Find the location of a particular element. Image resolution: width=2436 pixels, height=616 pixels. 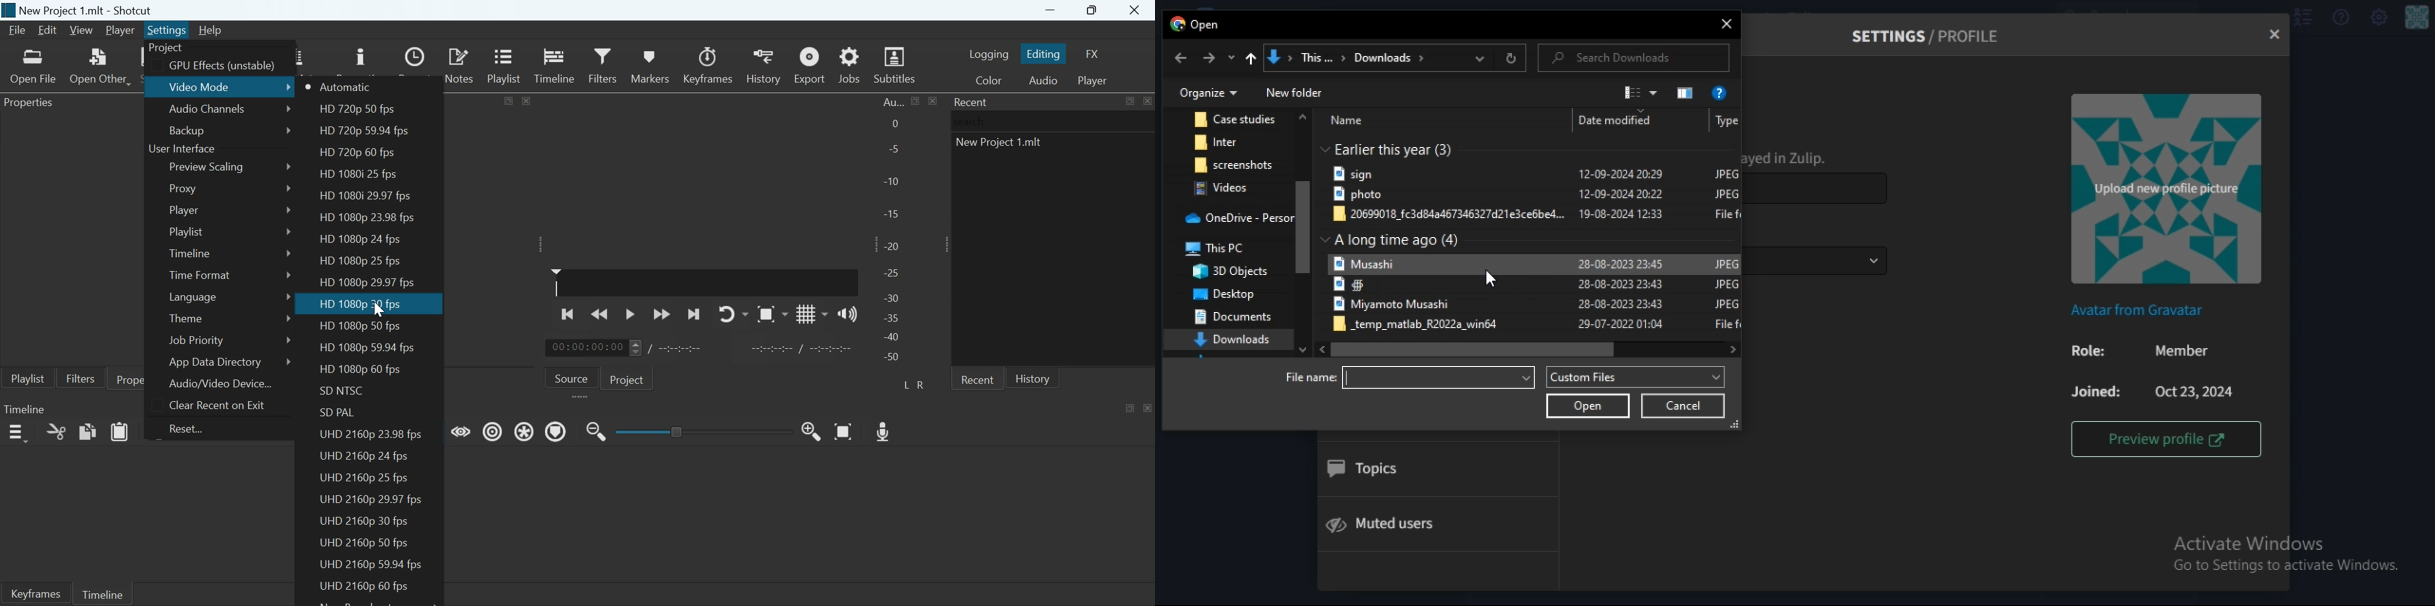

3d objects is located at coordinates (1233, 271).